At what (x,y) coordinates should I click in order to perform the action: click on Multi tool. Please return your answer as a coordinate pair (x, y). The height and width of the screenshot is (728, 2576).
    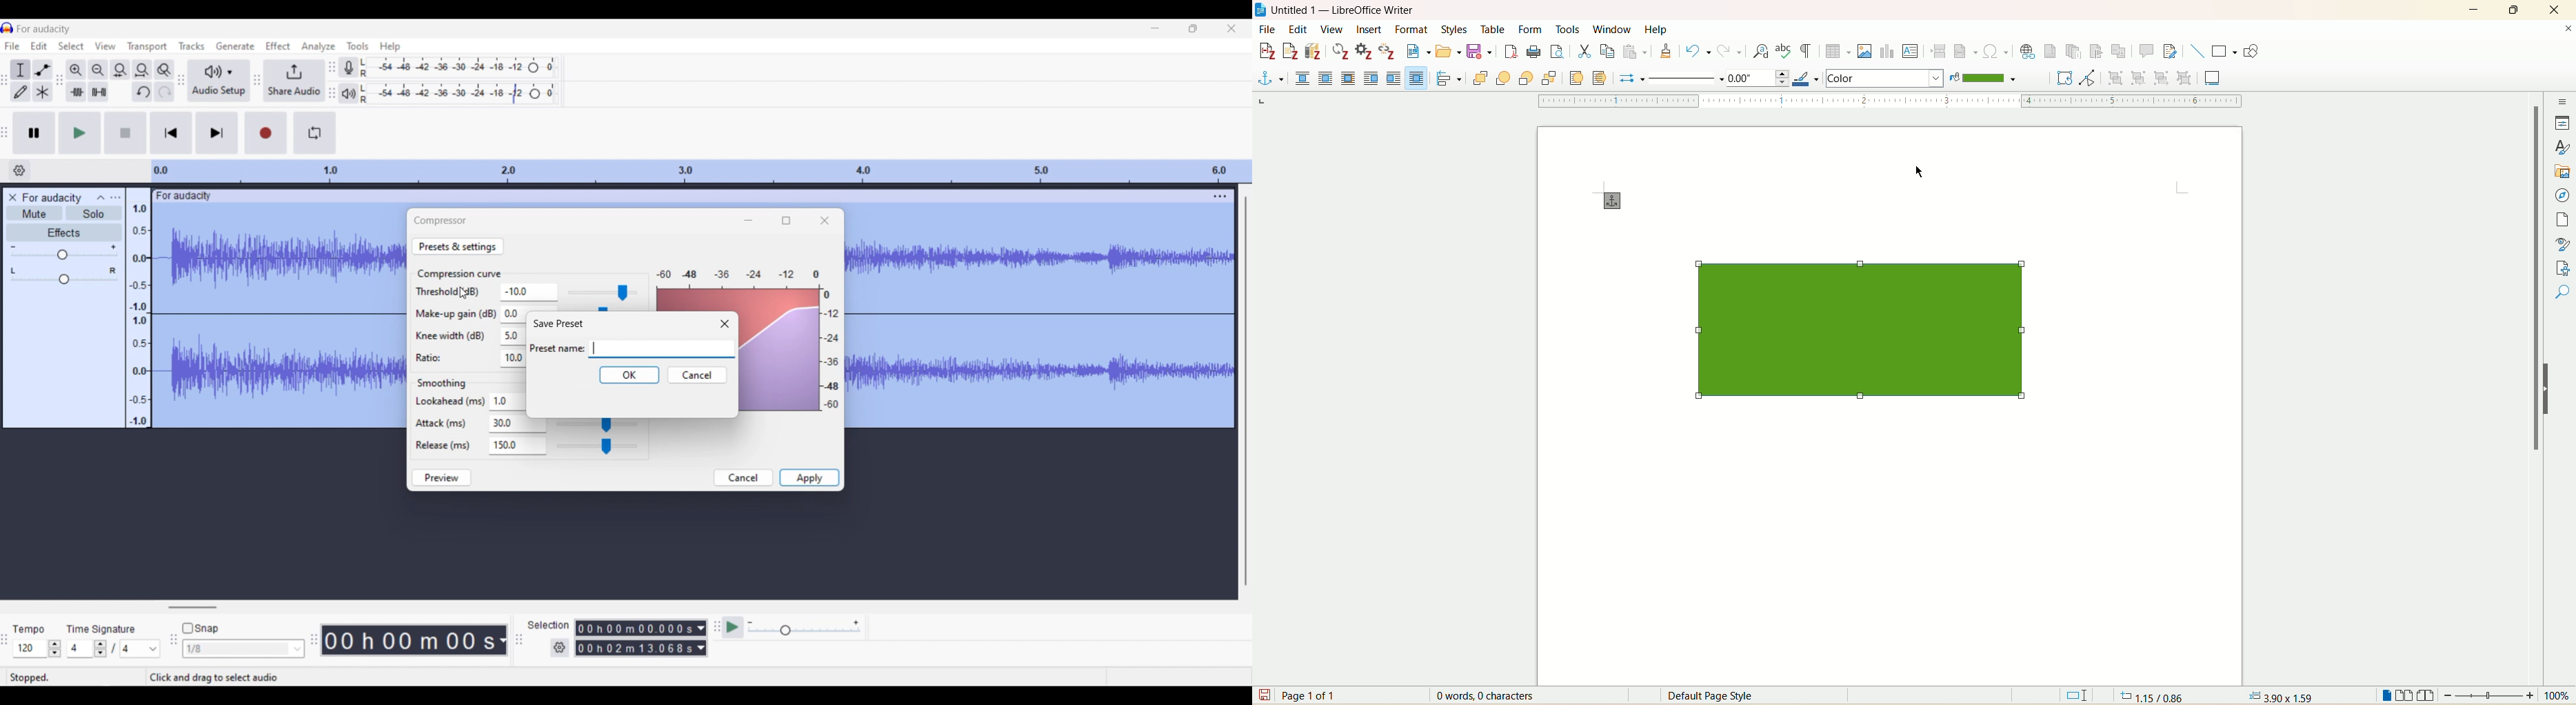
    Looking at the image, I should click on (42, 91).